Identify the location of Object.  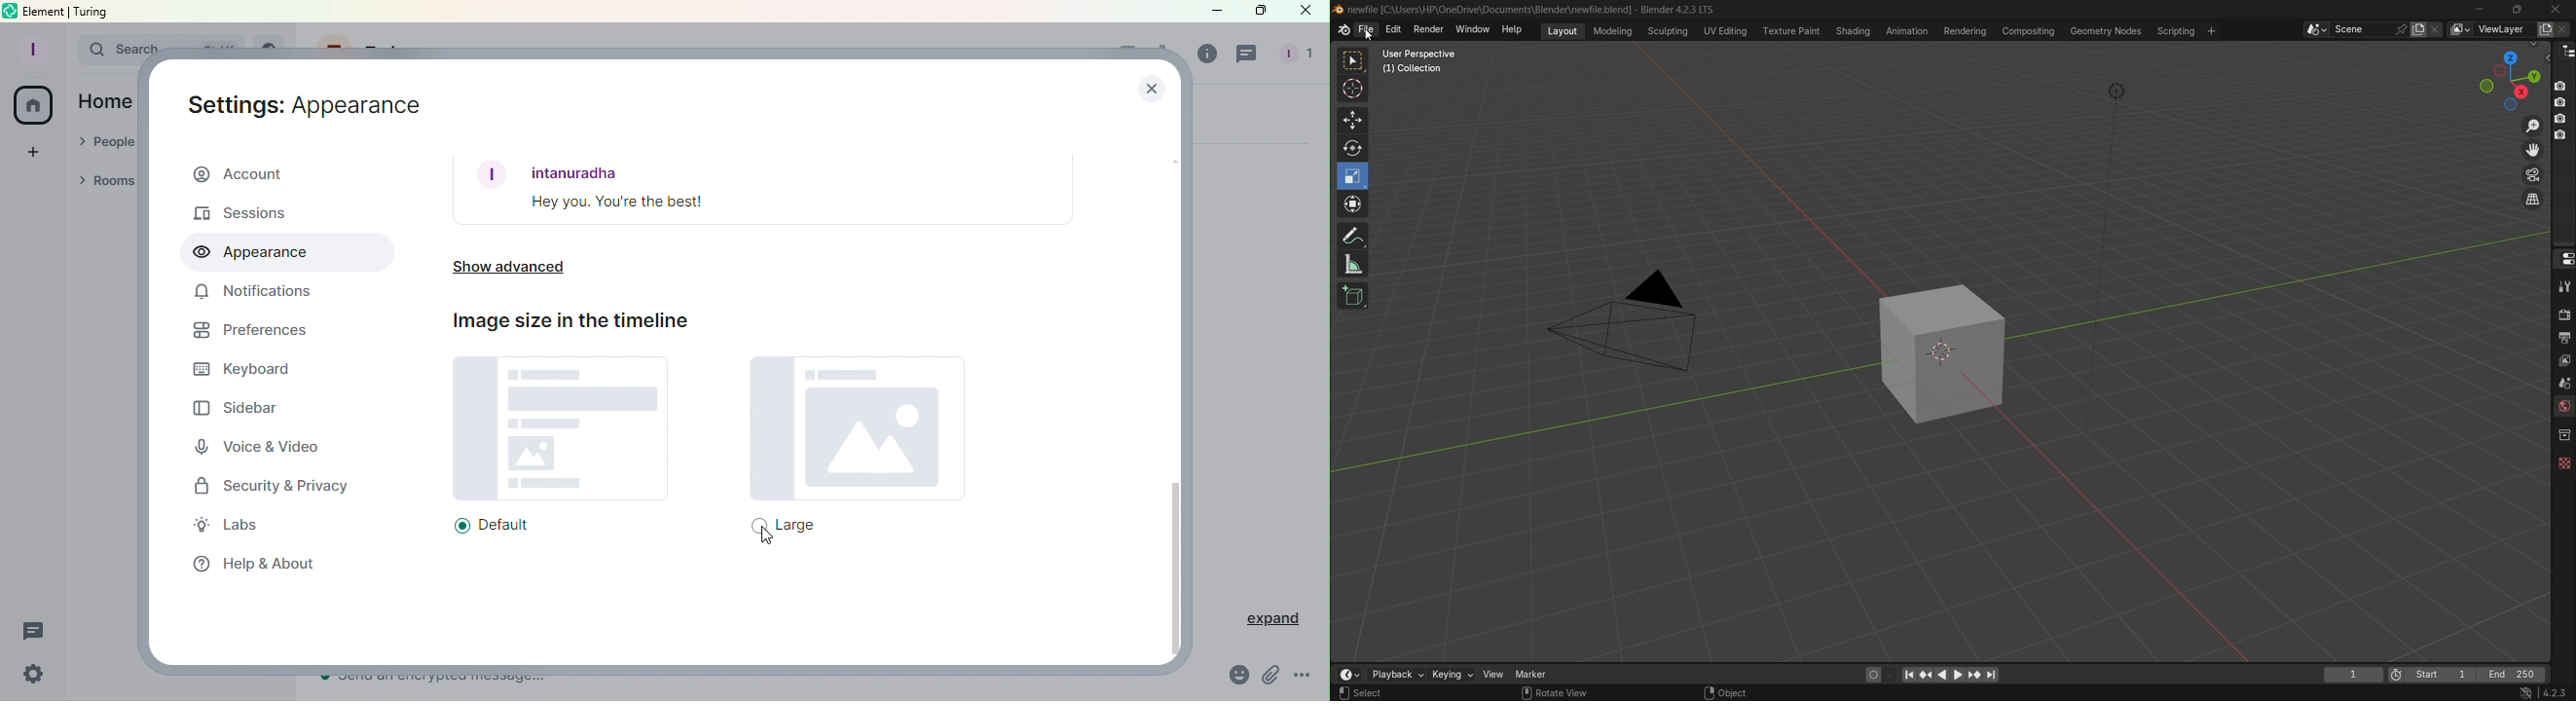
(1741, 689).